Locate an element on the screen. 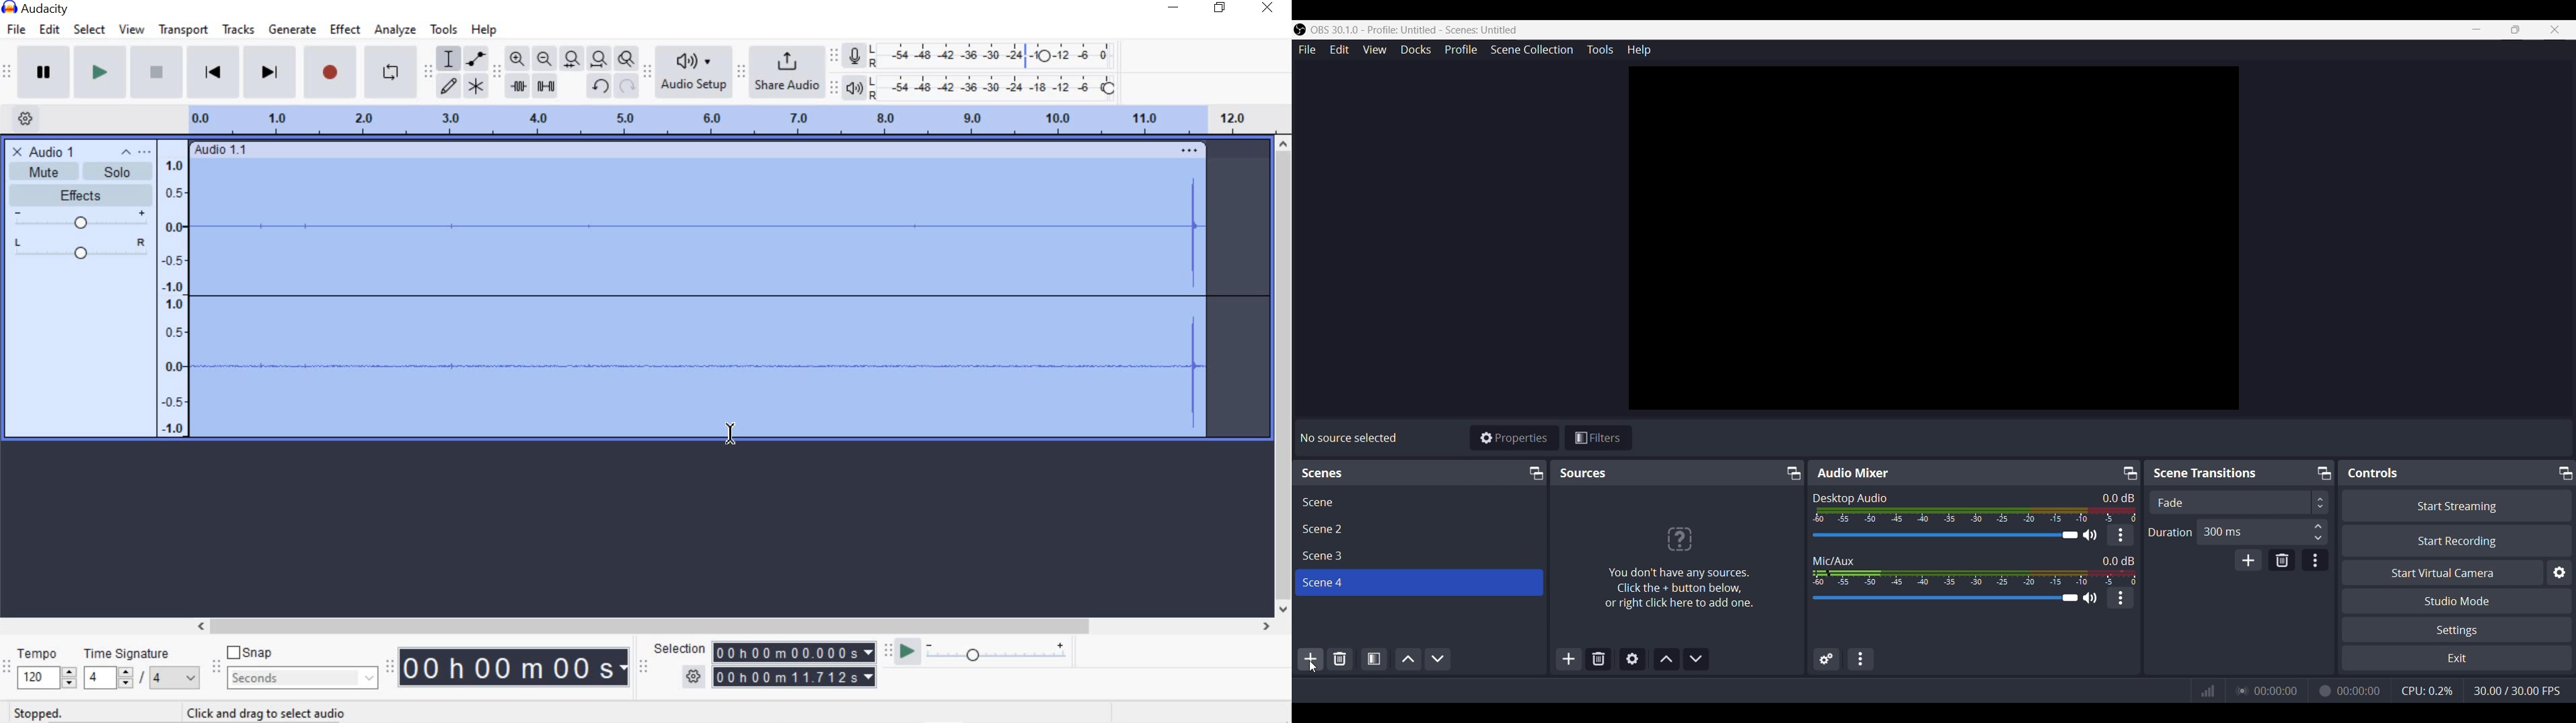 This screenshot has height=728, width=2576. click & drag to select audio is located at coordinates (260, 712).